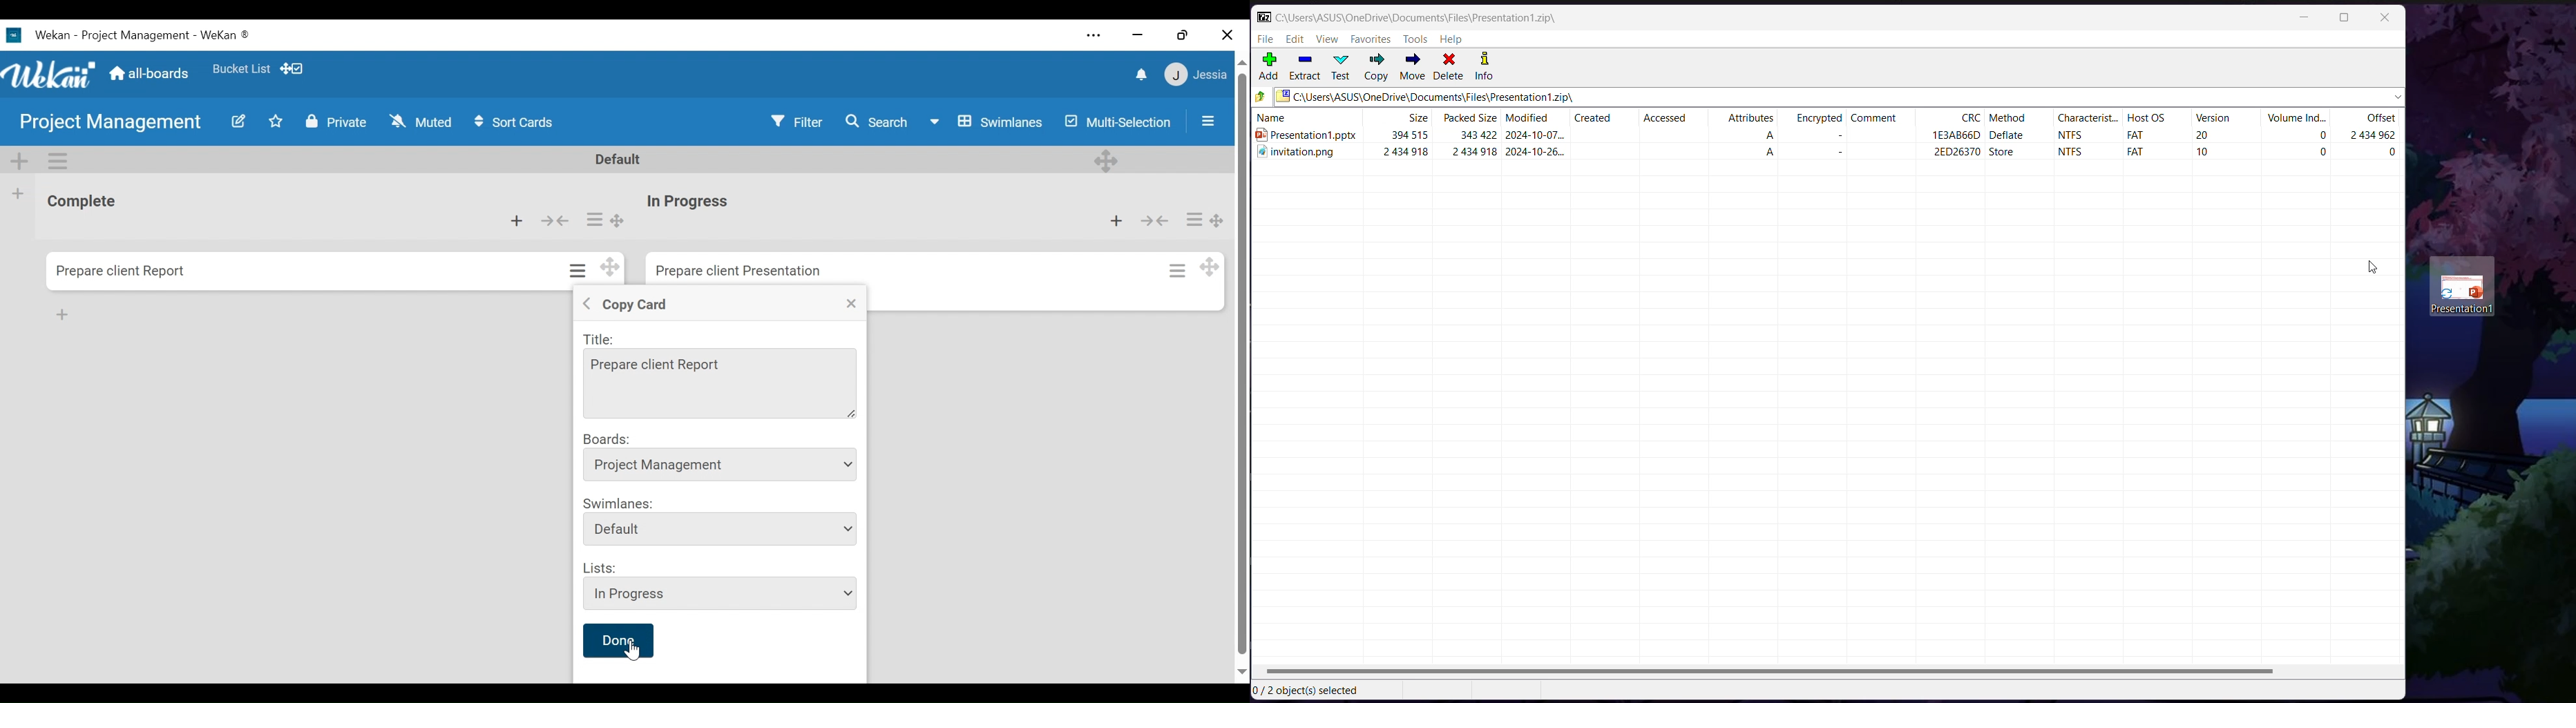 The width and height of the screenshot is (2576, 728). I want to click on Tools, so click(1416, 39).